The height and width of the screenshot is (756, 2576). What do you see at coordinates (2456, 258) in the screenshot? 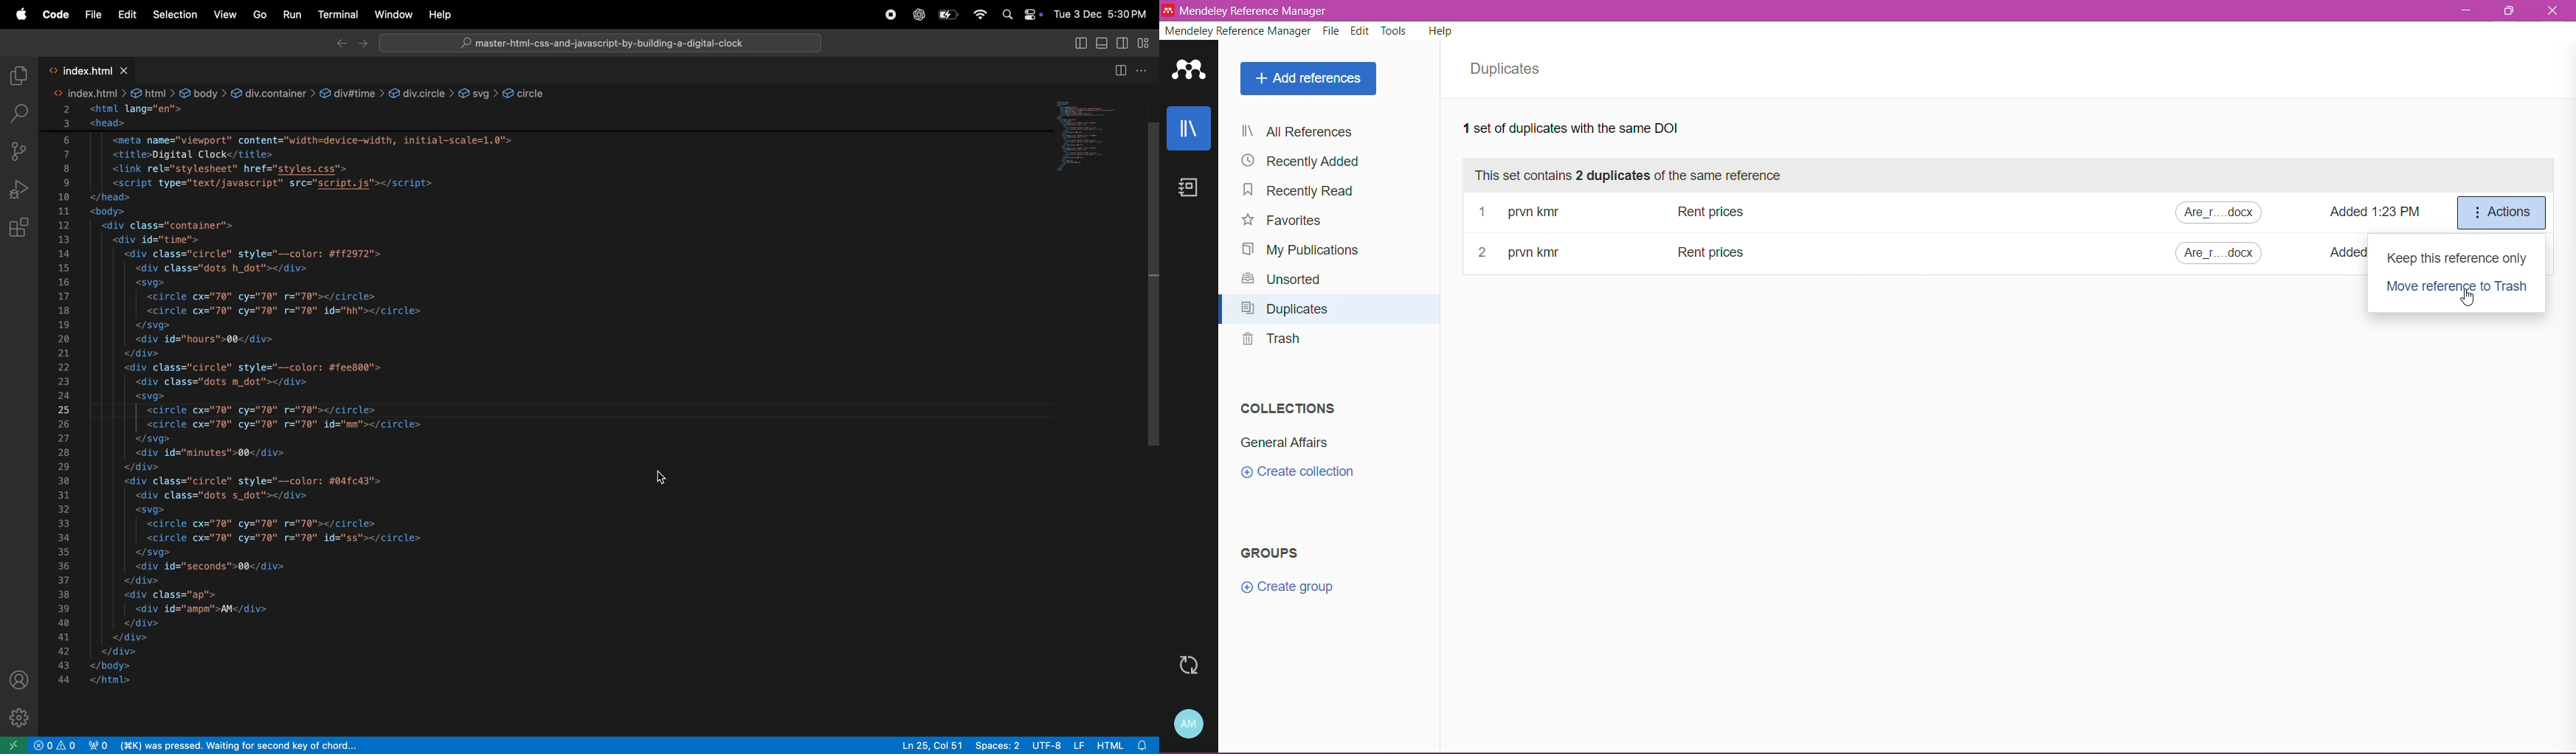
I see `Keep this reference only` at bounding box center [2456, 258].